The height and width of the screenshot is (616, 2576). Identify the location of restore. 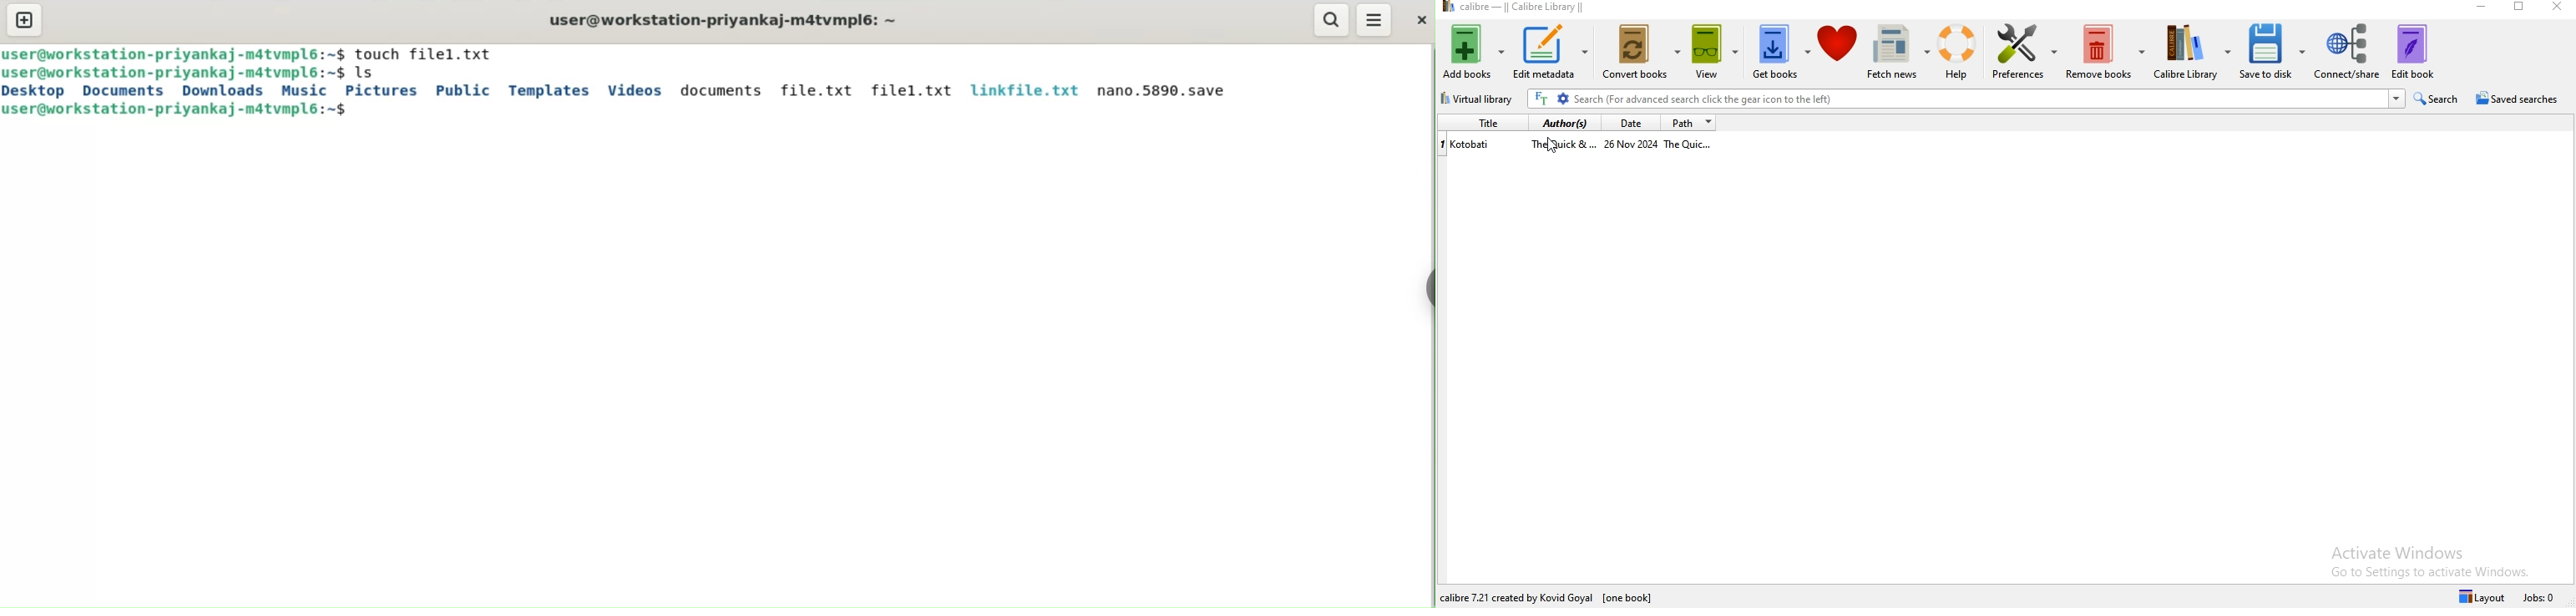
(2521, 9).